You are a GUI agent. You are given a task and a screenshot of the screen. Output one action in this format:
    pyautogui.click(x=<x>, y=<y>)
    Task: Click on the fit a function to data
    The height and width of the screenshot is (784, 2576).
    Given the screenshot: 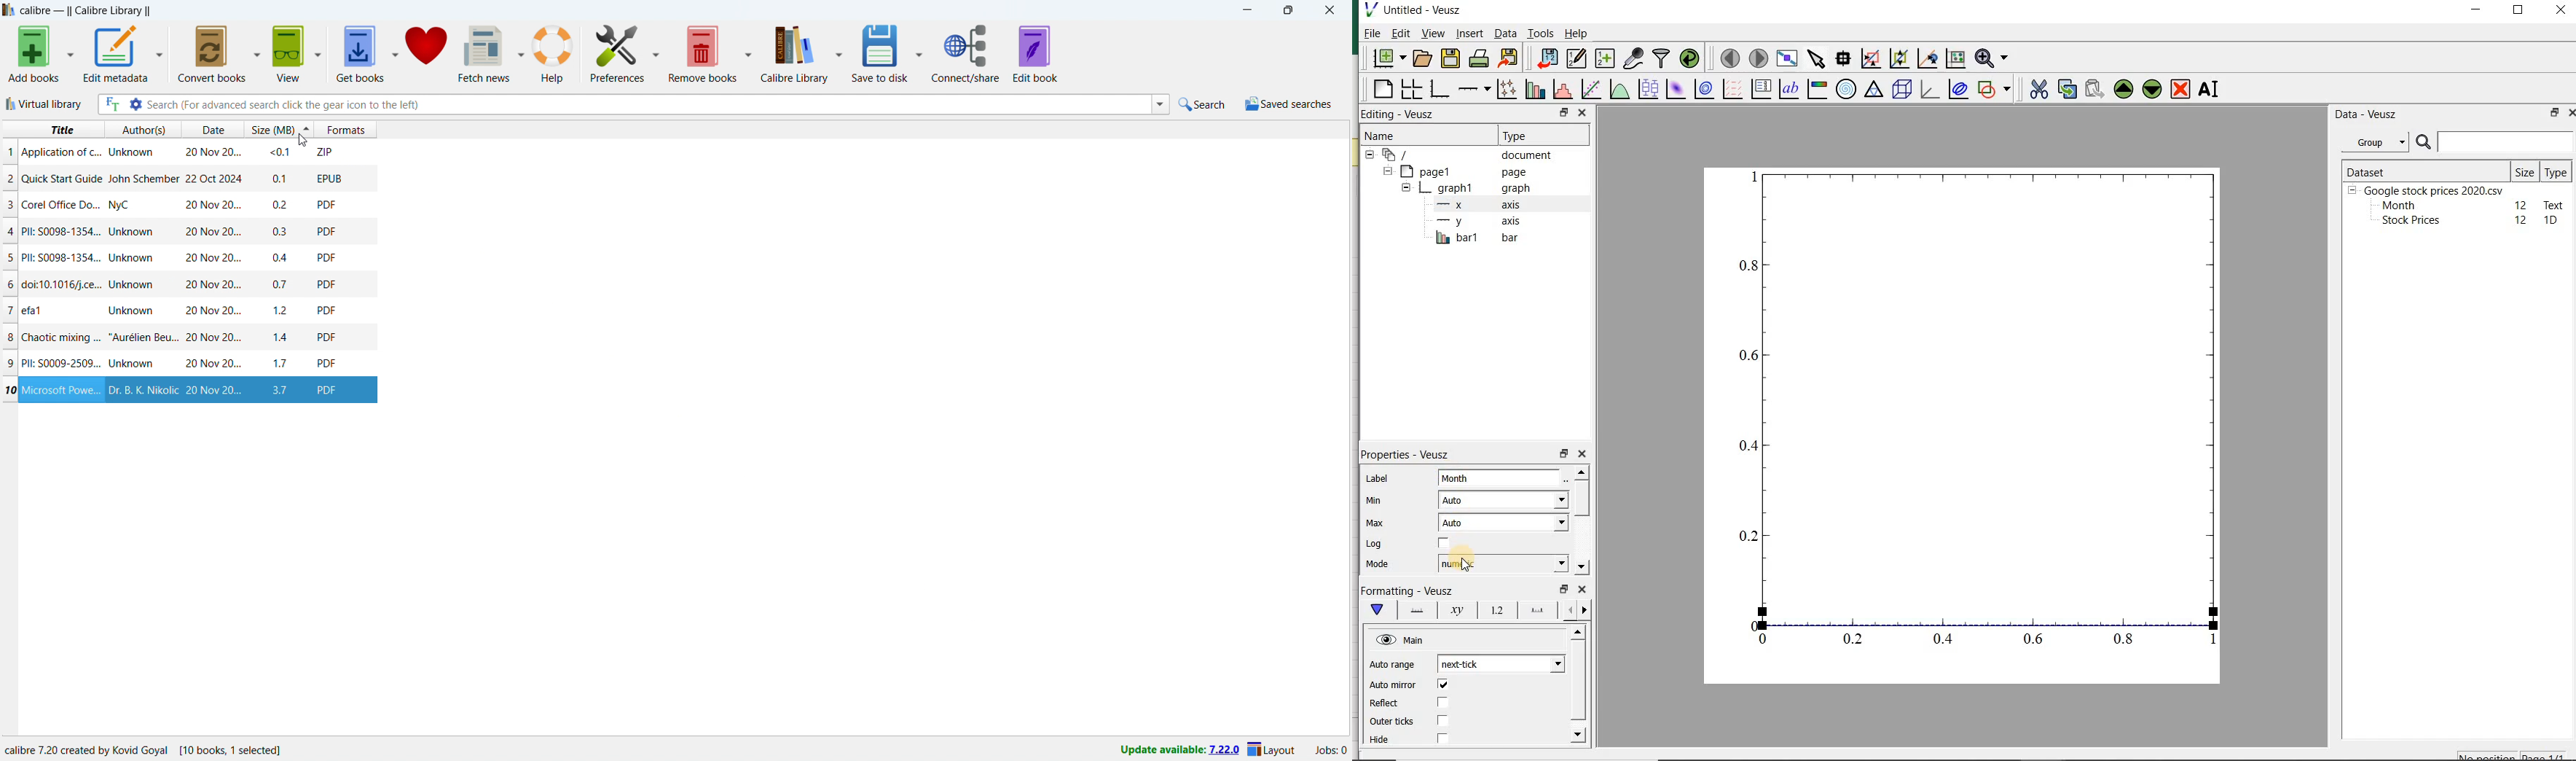 What is the action you would take?
    pyautogui.click(x=1590, y=90)
    